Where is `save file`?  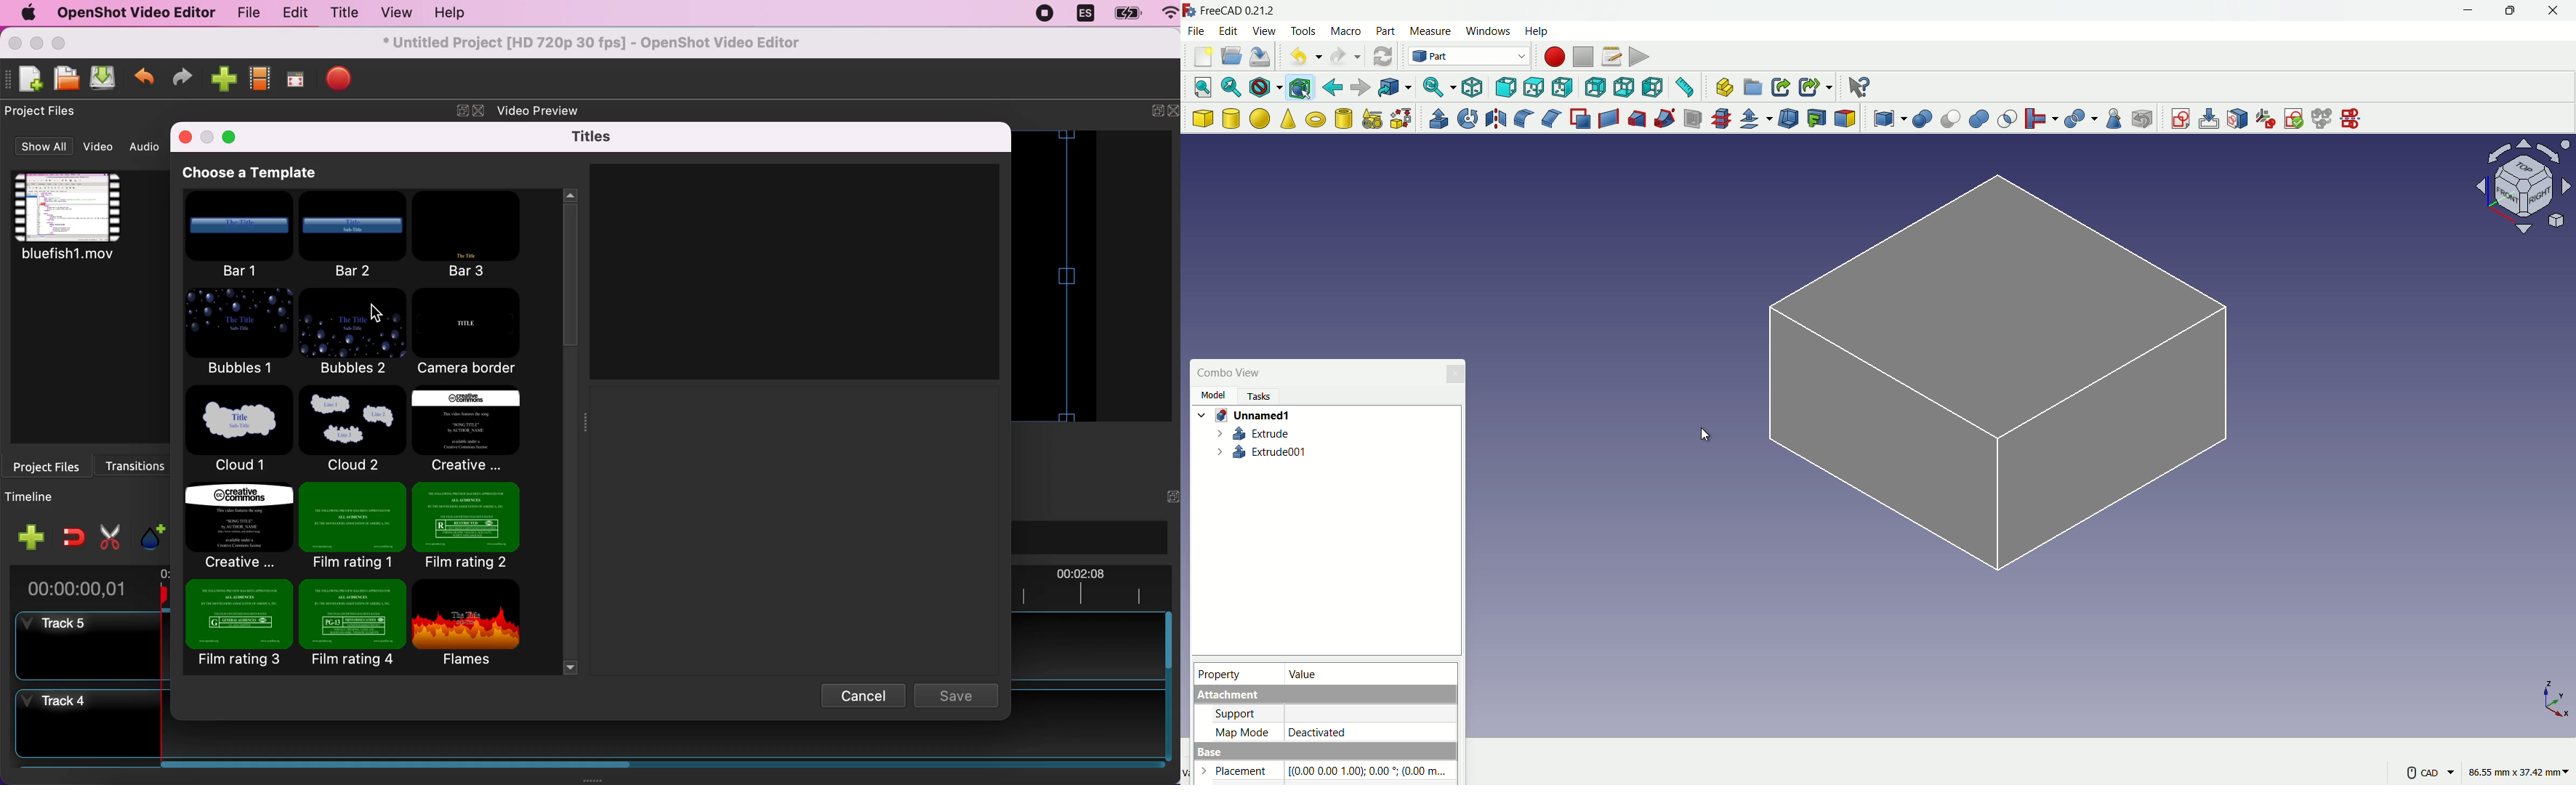
save file is located at coordinates (1260, 57).